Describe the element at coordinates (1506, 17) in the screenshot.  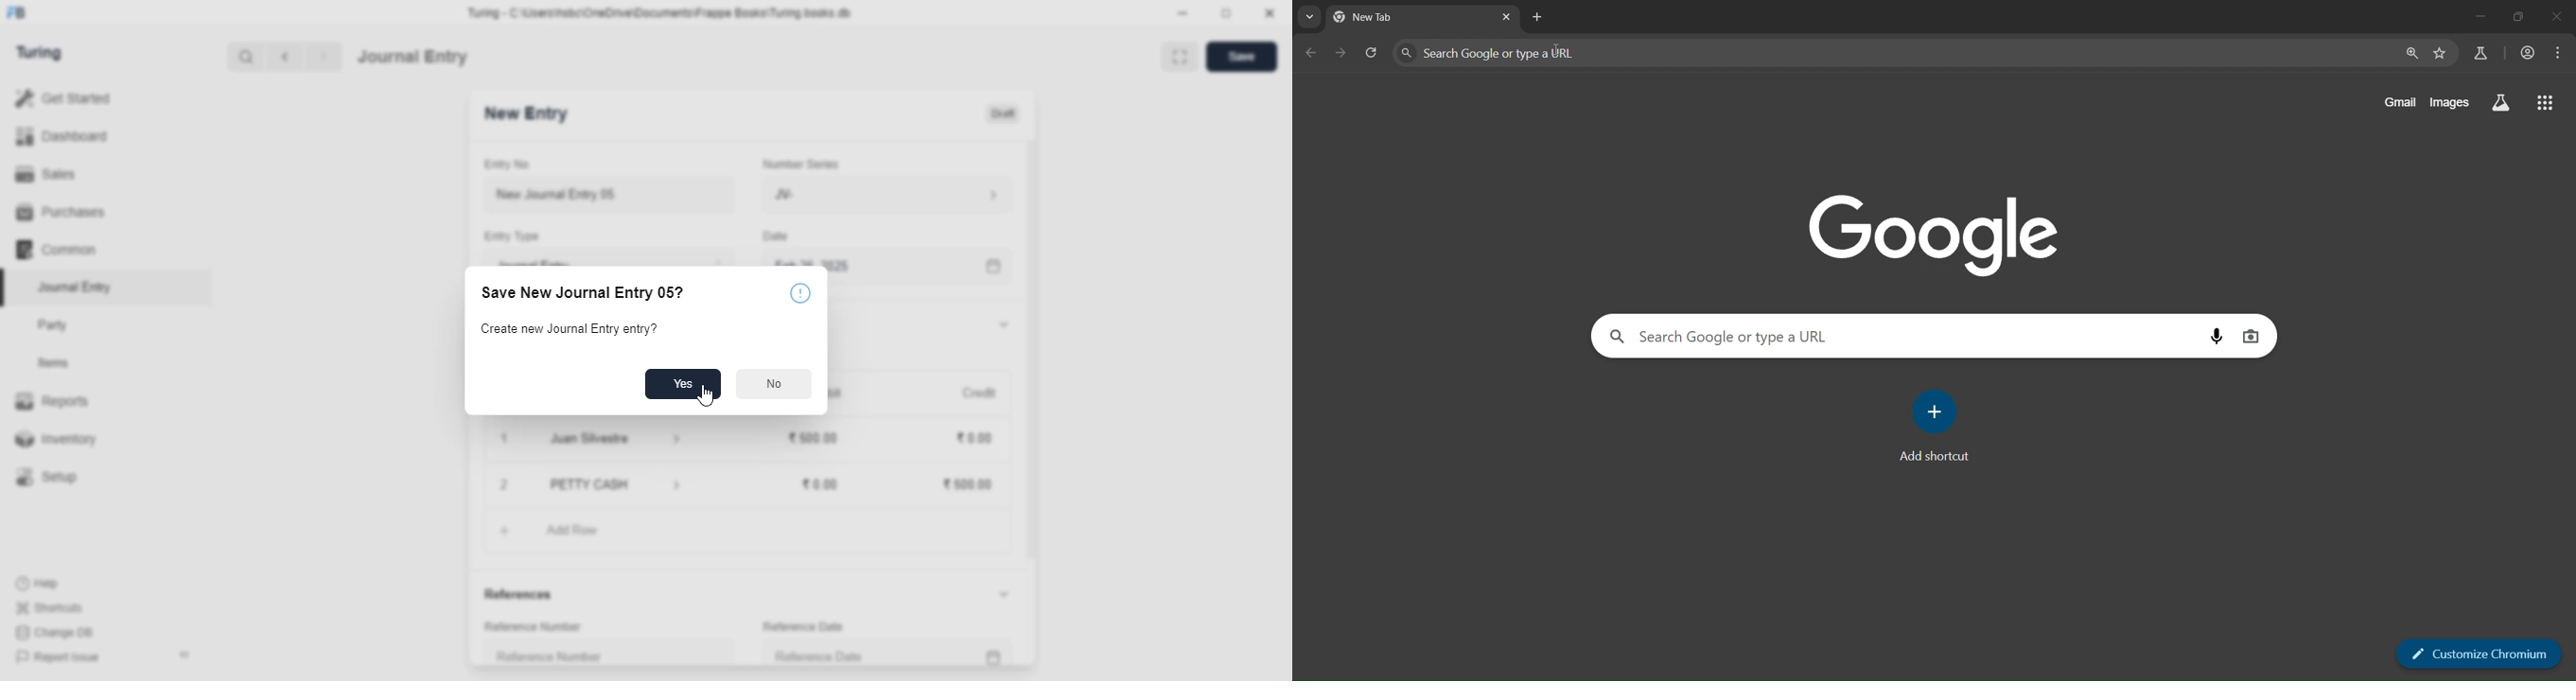
I see `close tab` at that location.